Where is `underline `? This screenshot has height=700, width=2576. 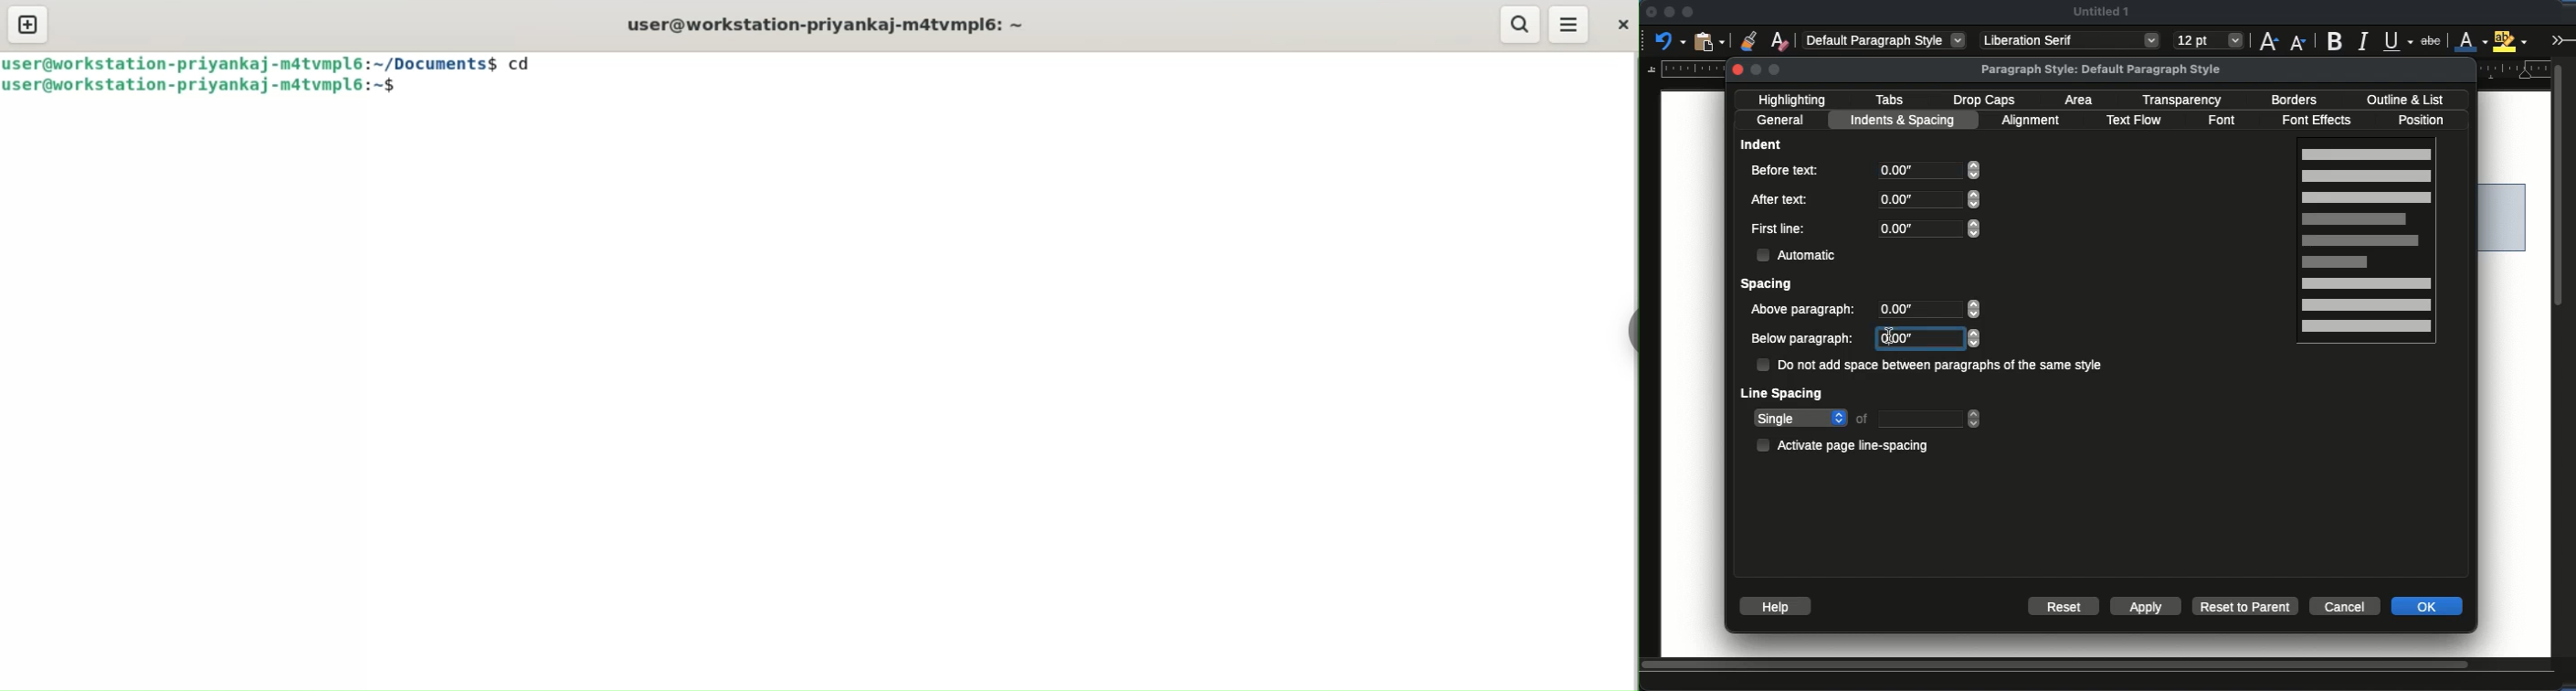 underline  is located at coordinates (2399, 41).